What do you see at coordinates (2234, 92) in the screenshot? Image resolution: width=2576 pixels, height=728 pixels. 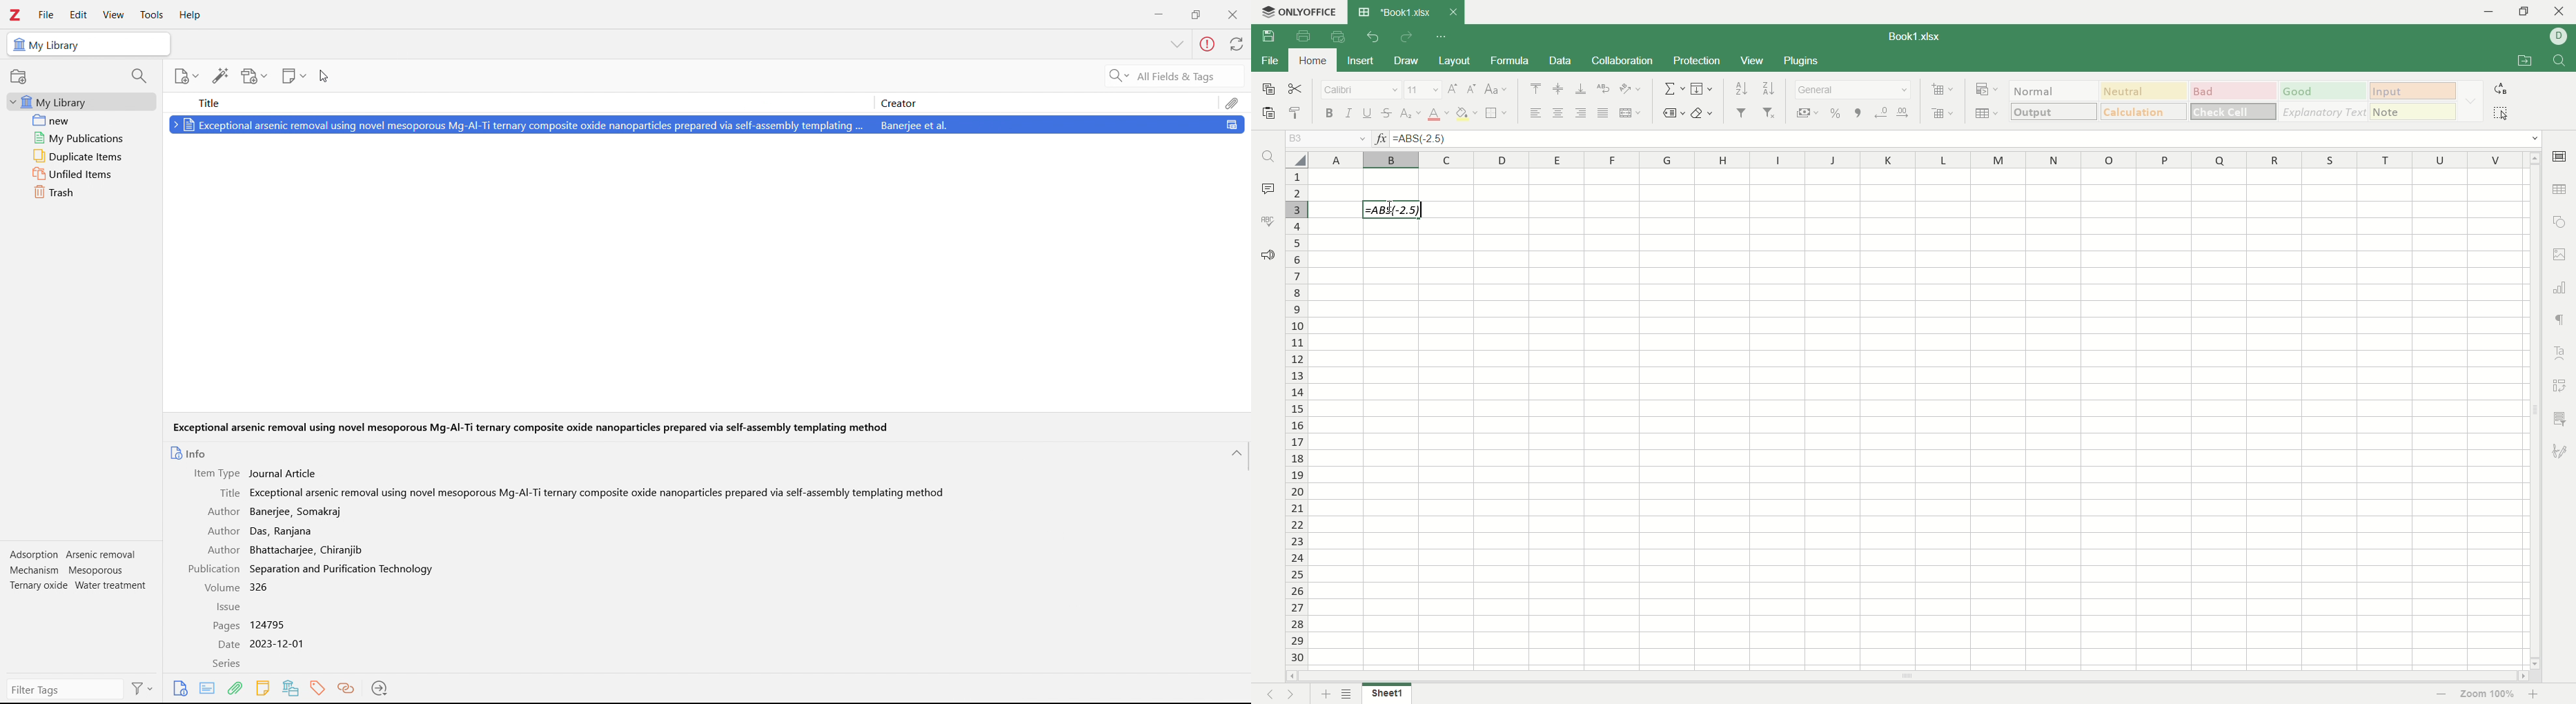 I see `bad` at bounding box center [2234, 92].